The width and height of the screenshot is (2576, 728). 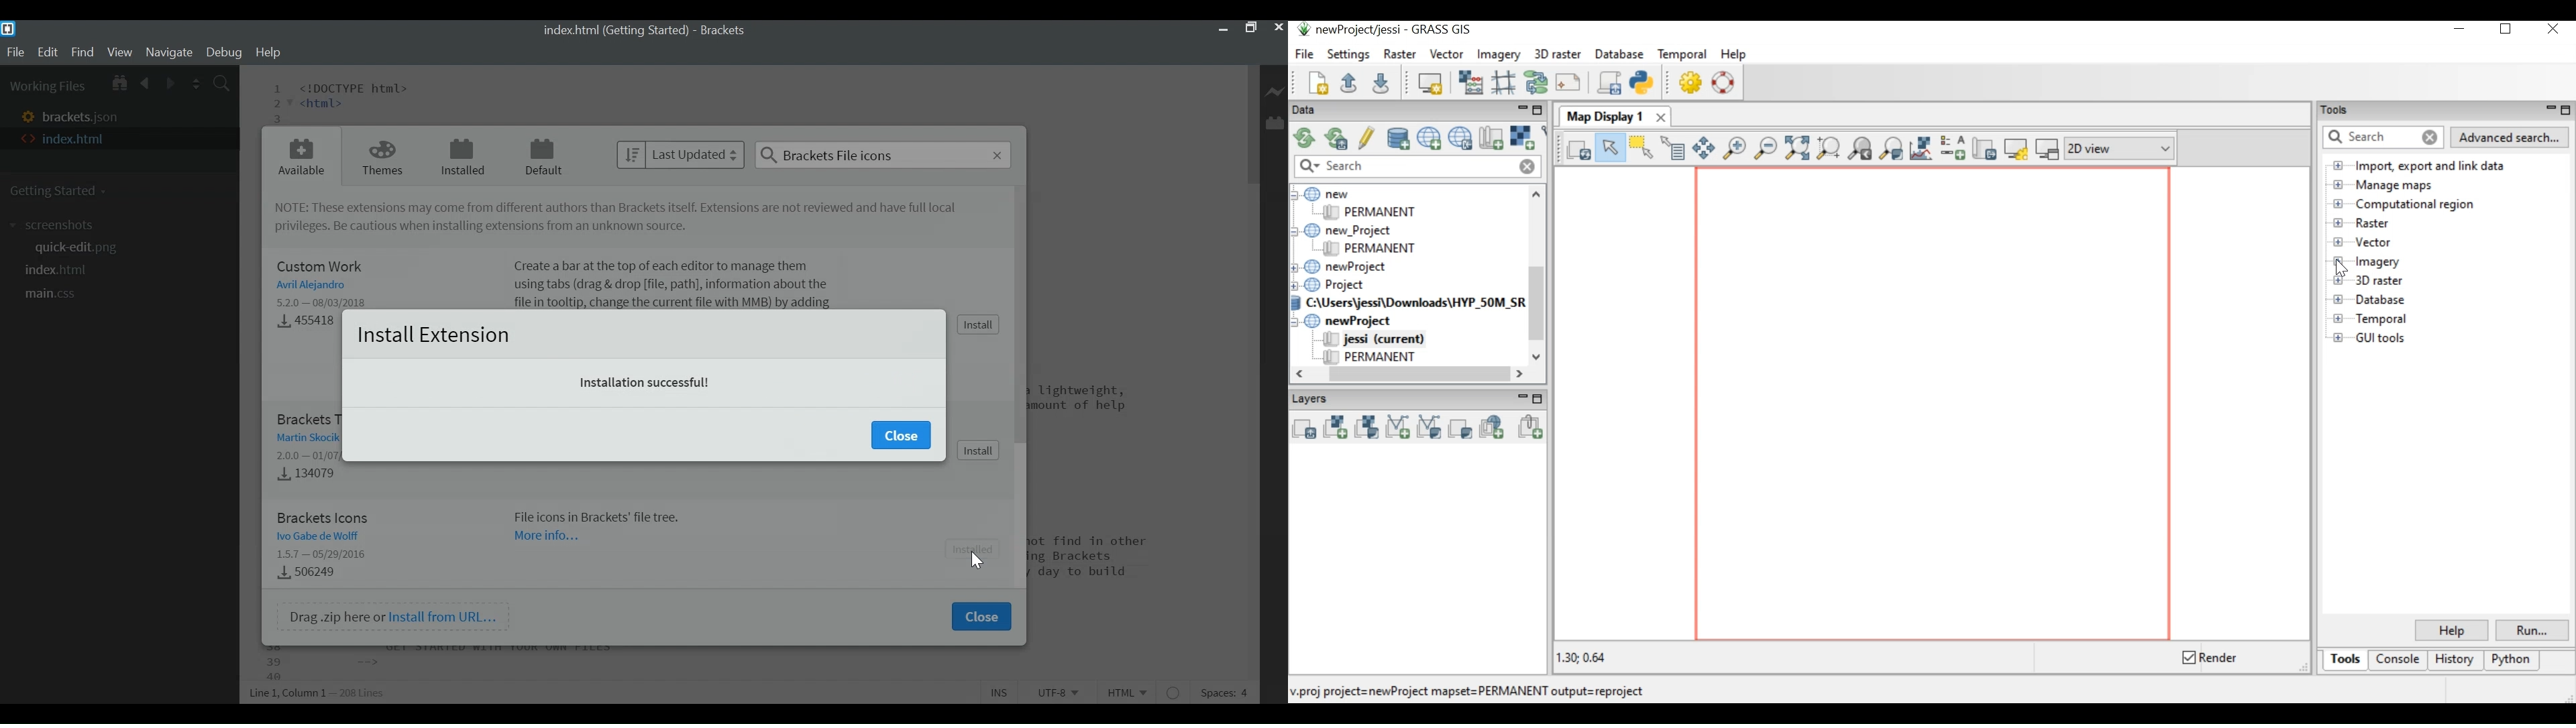 What do you see at coordinates (308, 286) in the screenshot?
I see `Author` at bounding box center [308, 286].